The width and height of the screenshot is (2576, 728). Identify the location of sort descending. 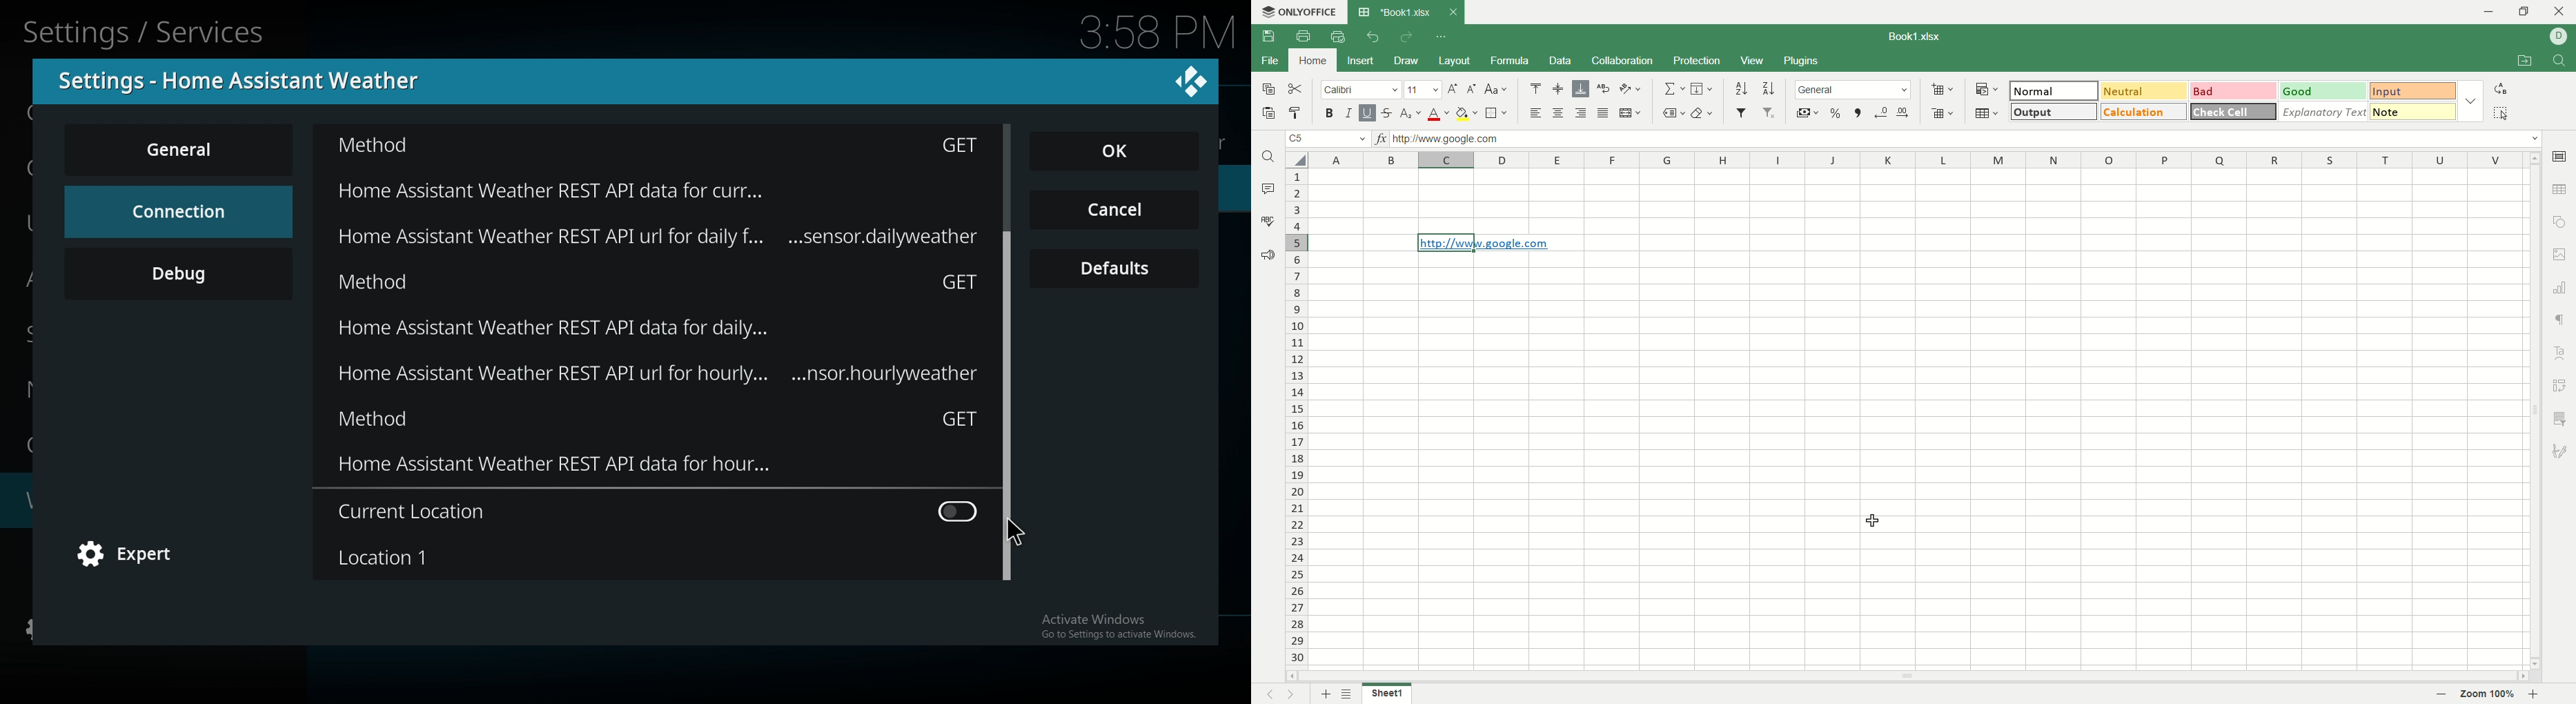
(1769, 88).